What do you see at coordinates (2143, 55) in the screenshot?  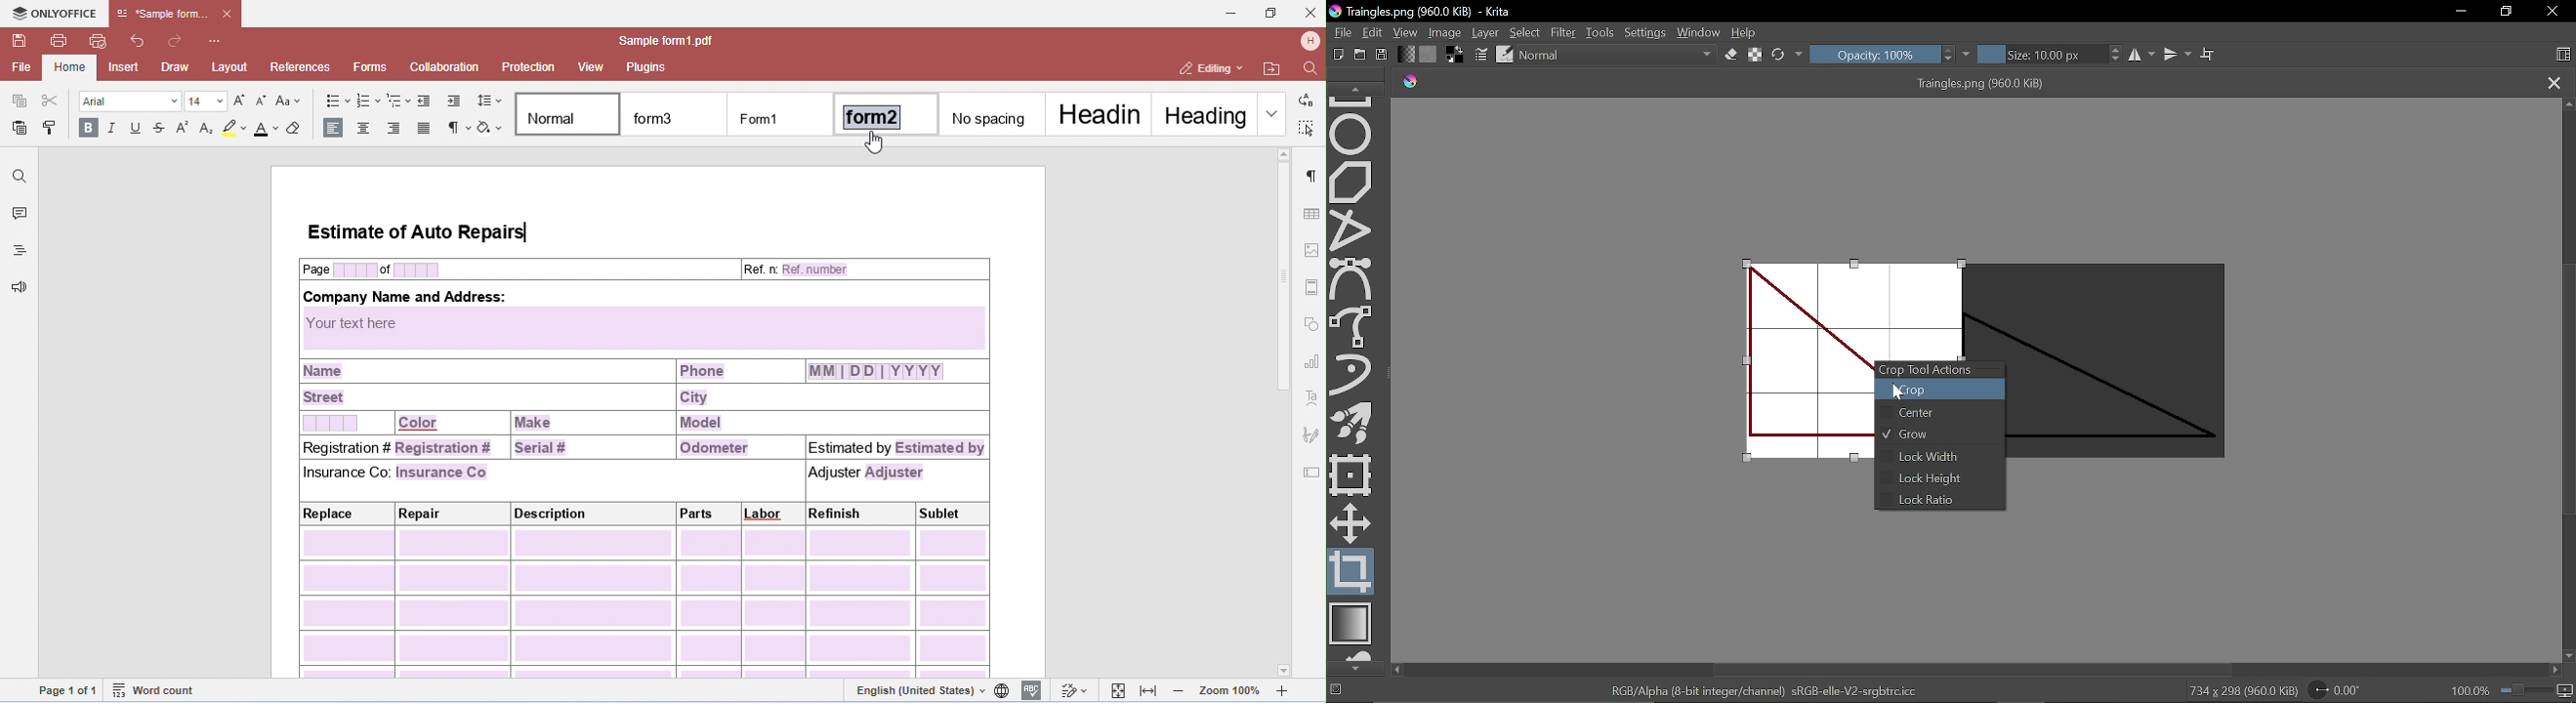 I see `Horizontal mirror tool` at bounding box center [2143, 55].